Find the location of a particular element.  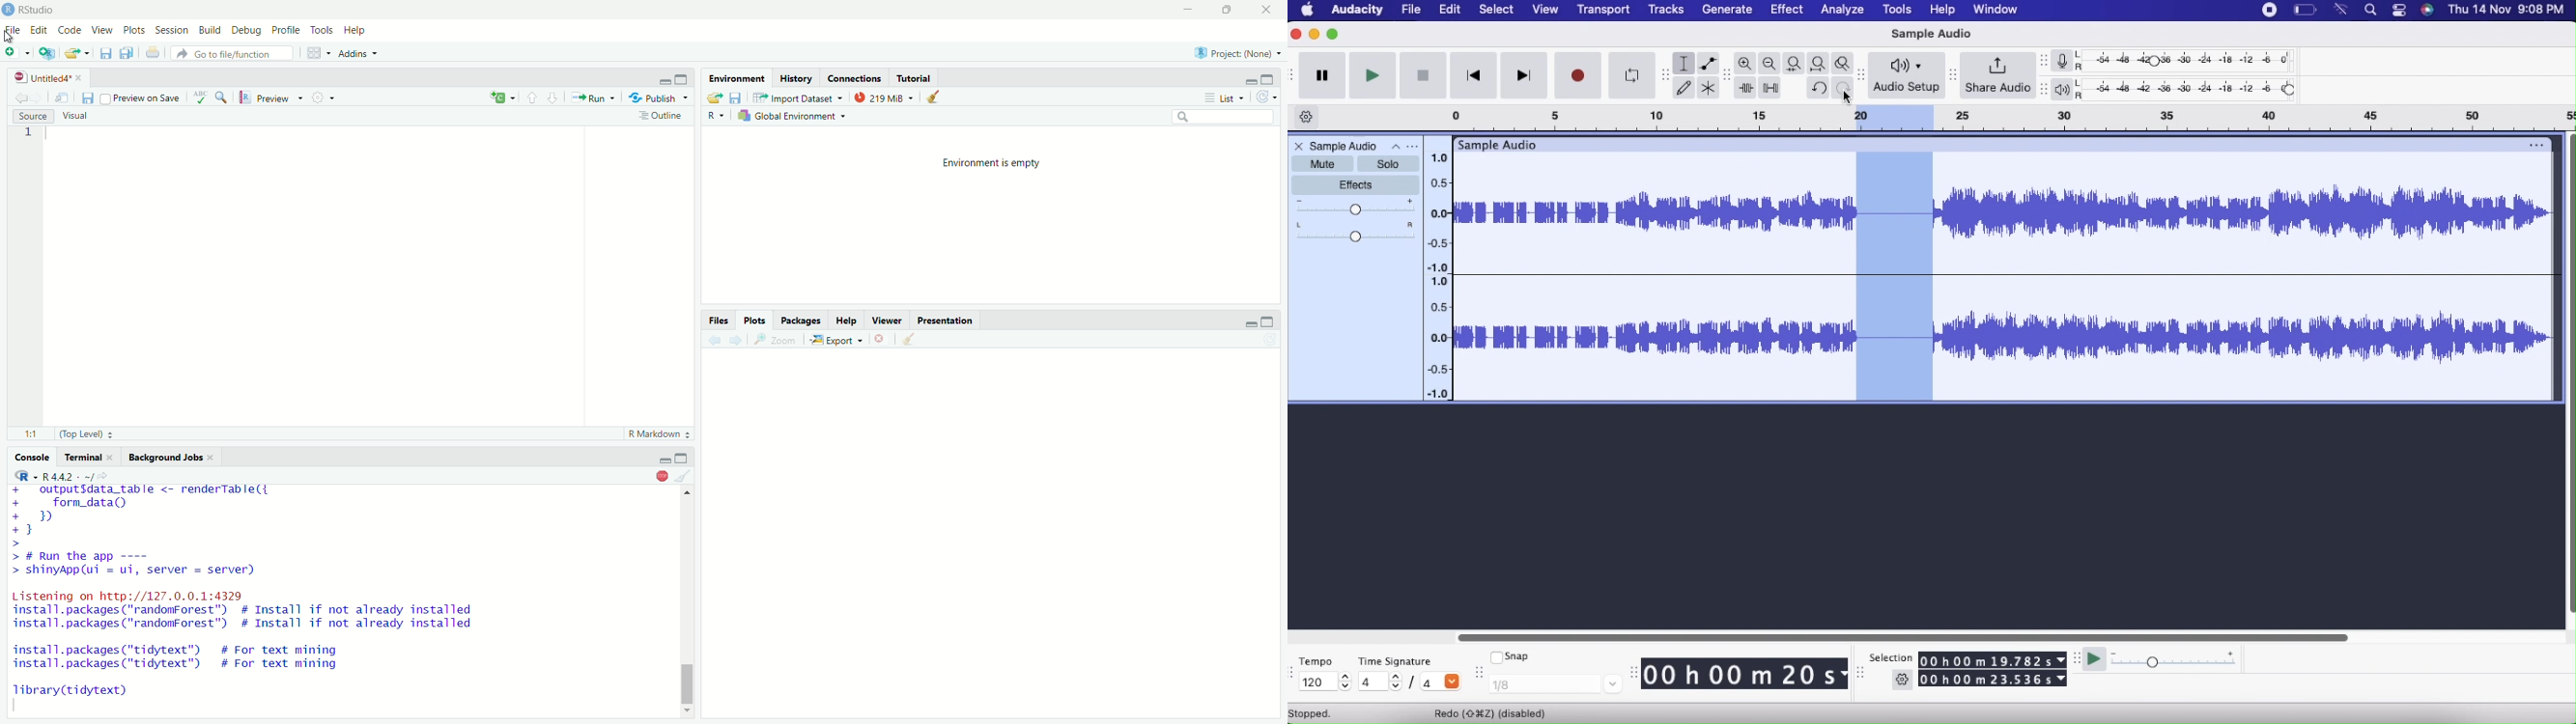

clear objects from workspace is located at coordinates (935, 98).